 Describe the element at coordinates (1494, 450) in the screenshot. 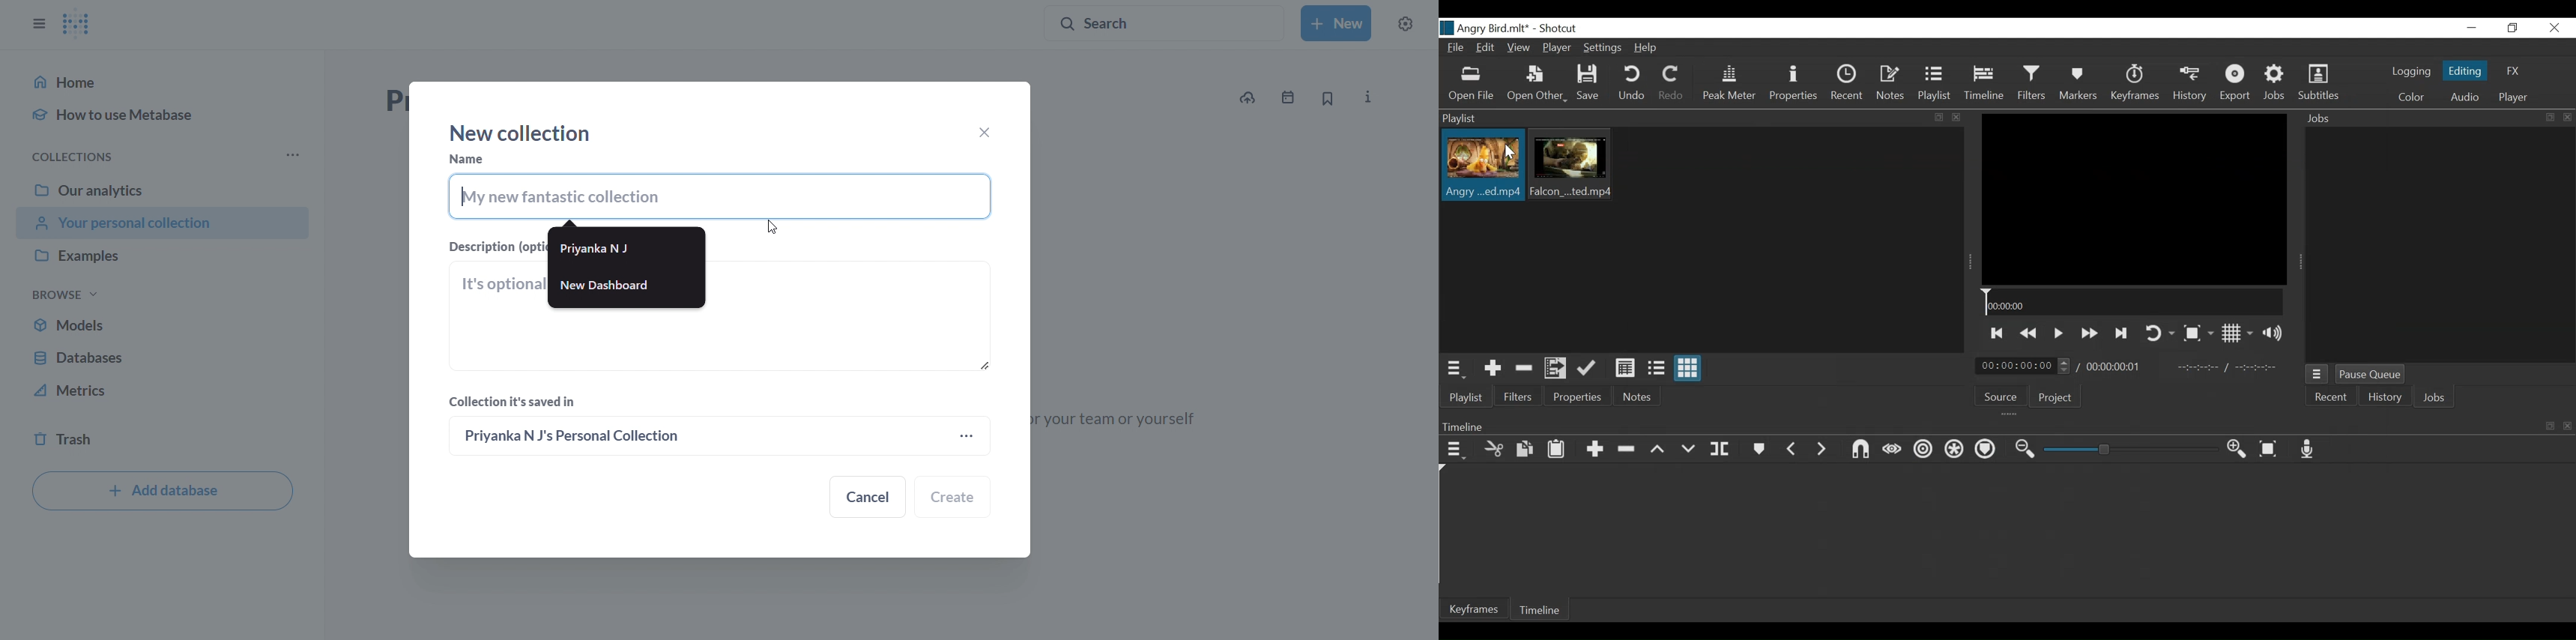

I see `Cut` at that location.